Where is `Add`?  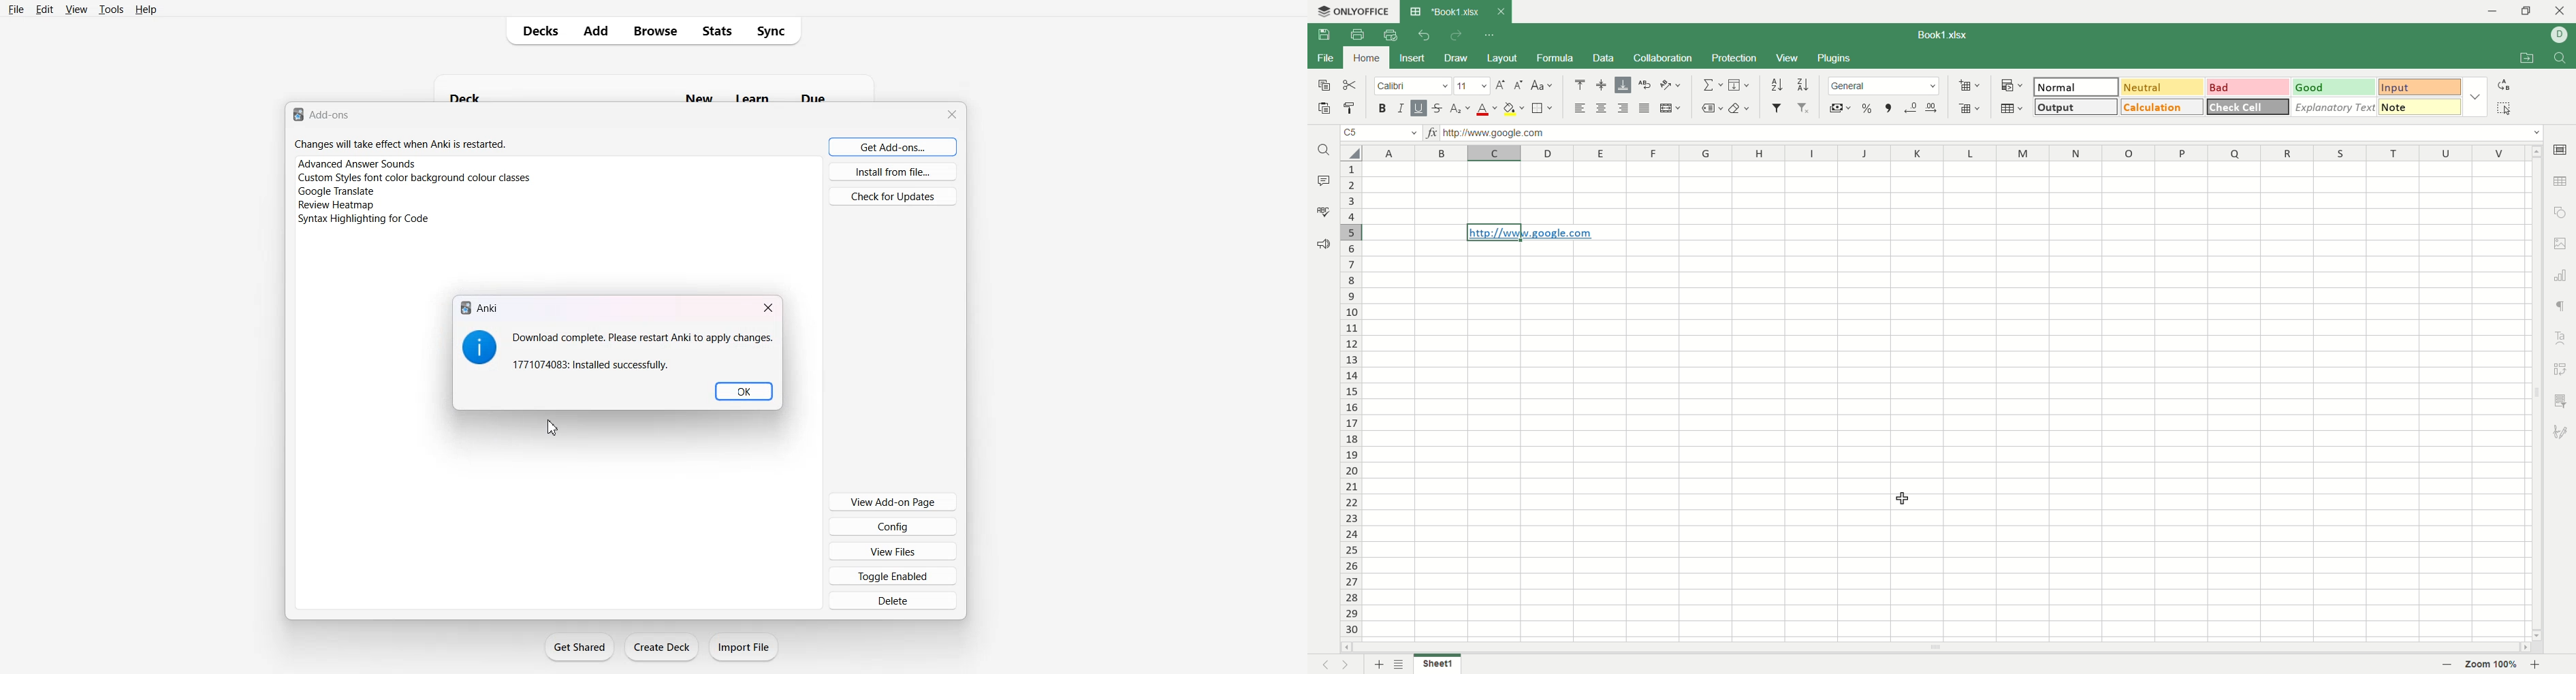
Add is located at coordinates (597, 31).